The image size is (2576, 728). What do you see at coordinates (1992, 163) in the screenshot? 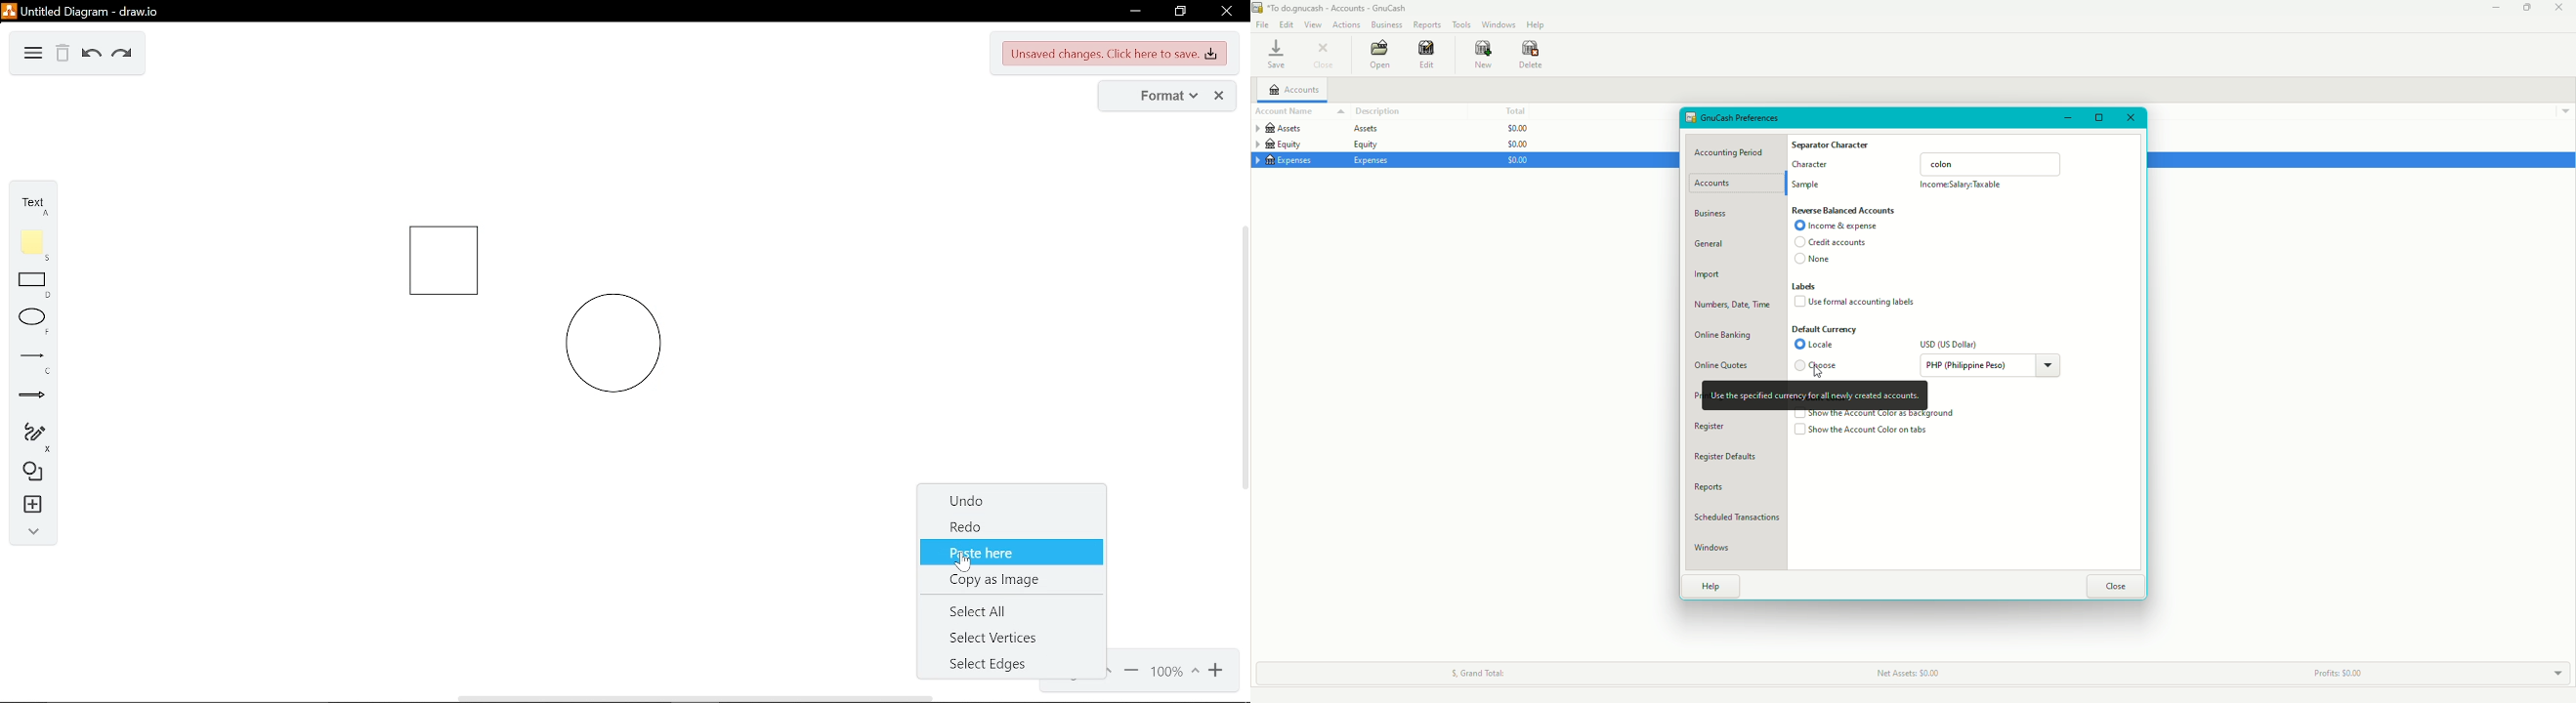
I see `colon` at bounding box center [1992, 163].